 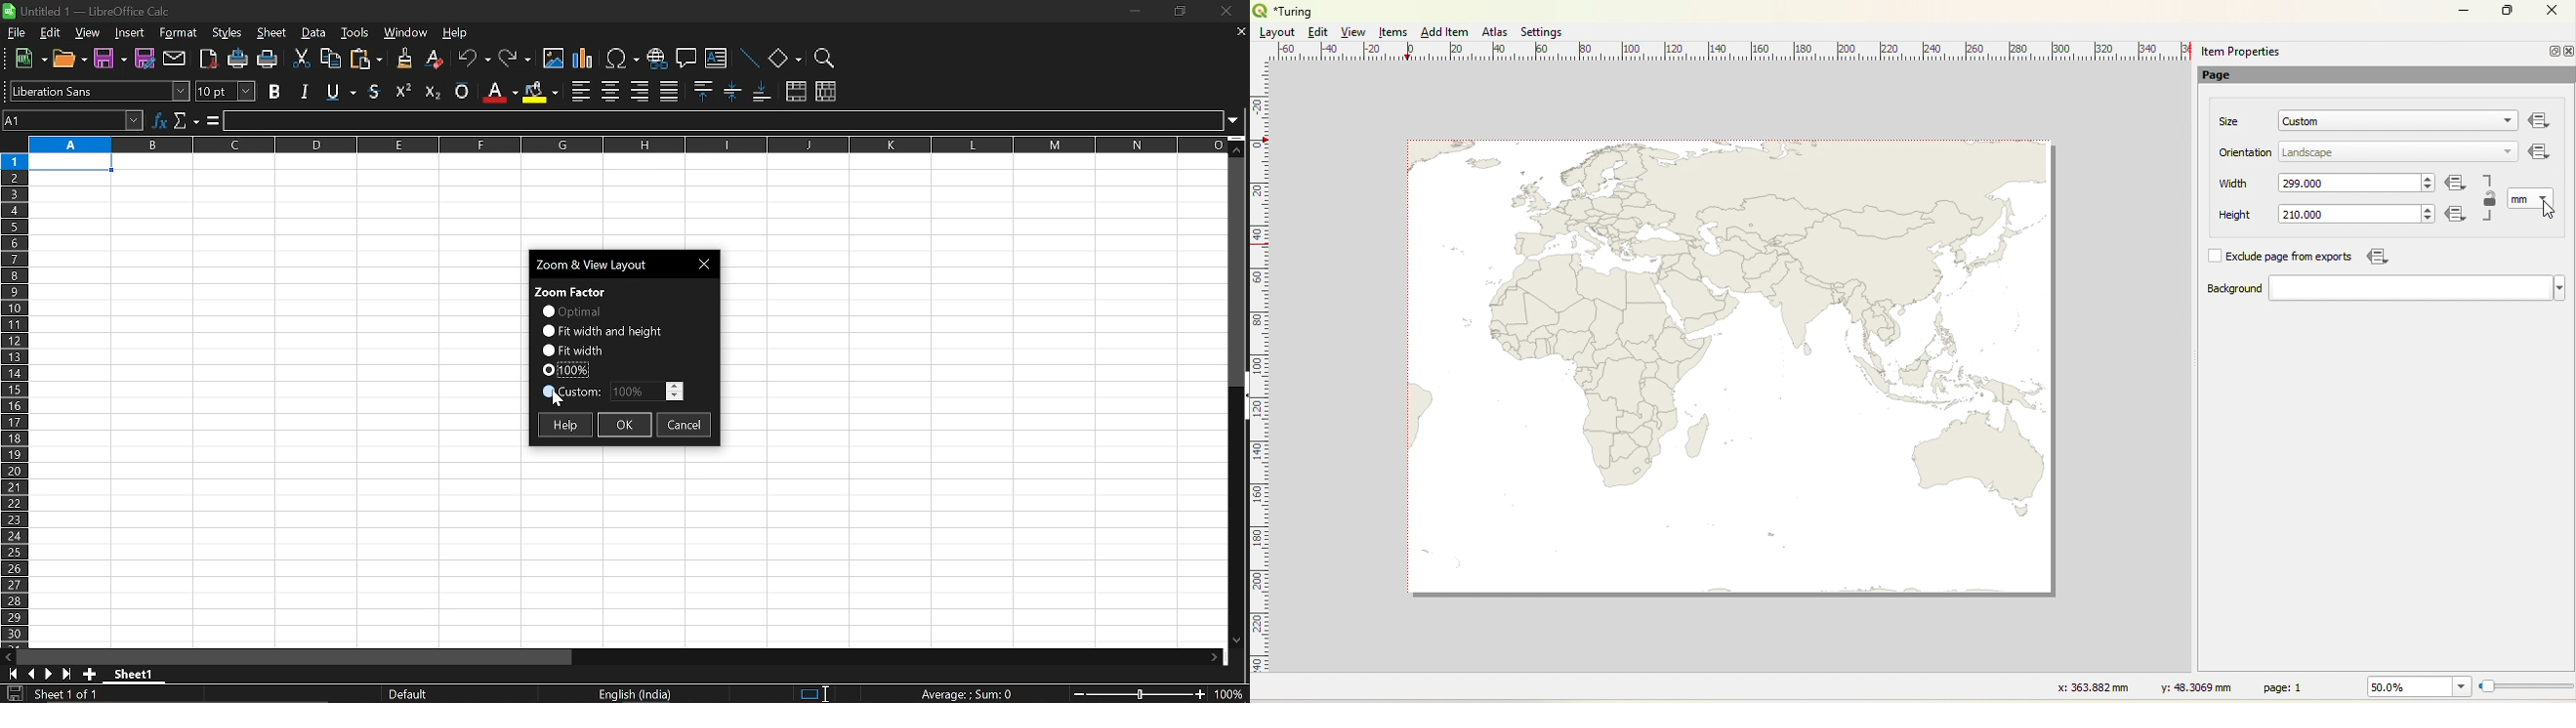 I want to click on optional, so click(x=570, y=311).